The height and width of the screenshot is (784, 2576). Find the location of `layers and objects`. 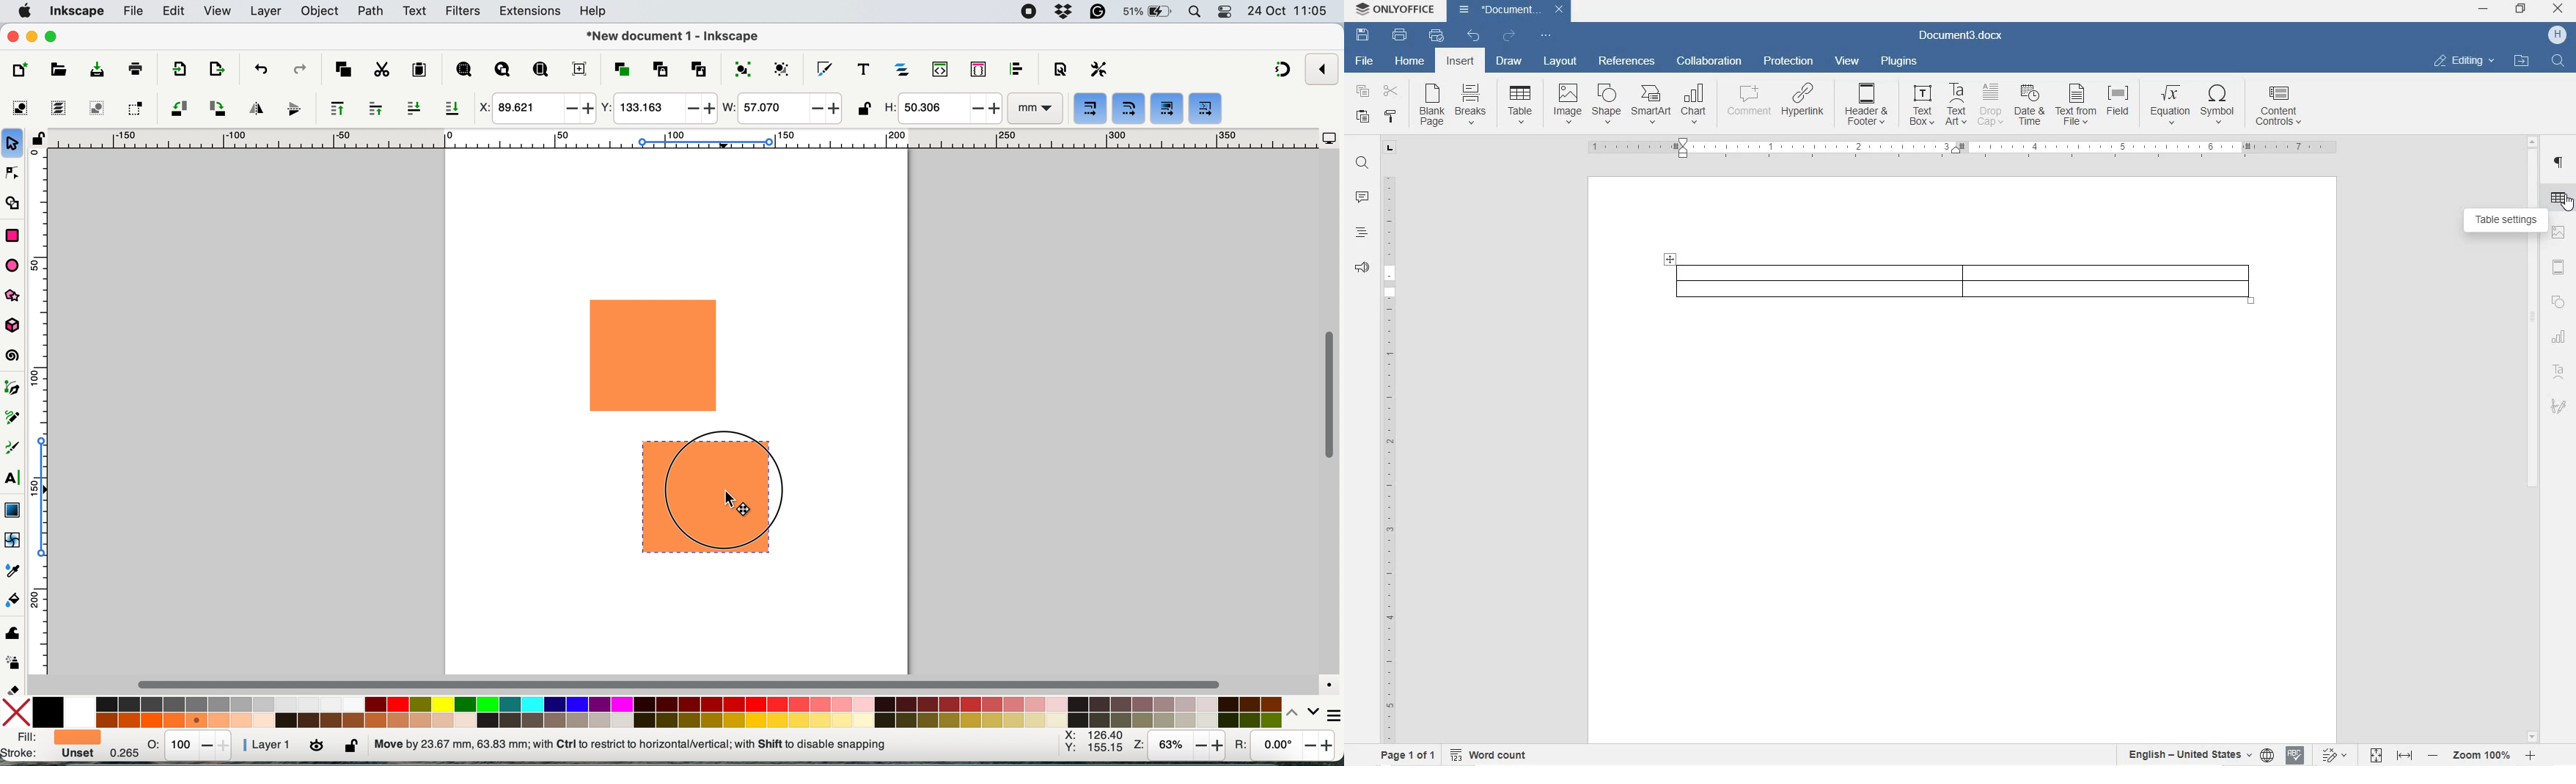

layers and objects is located at coordinates (904, 69).